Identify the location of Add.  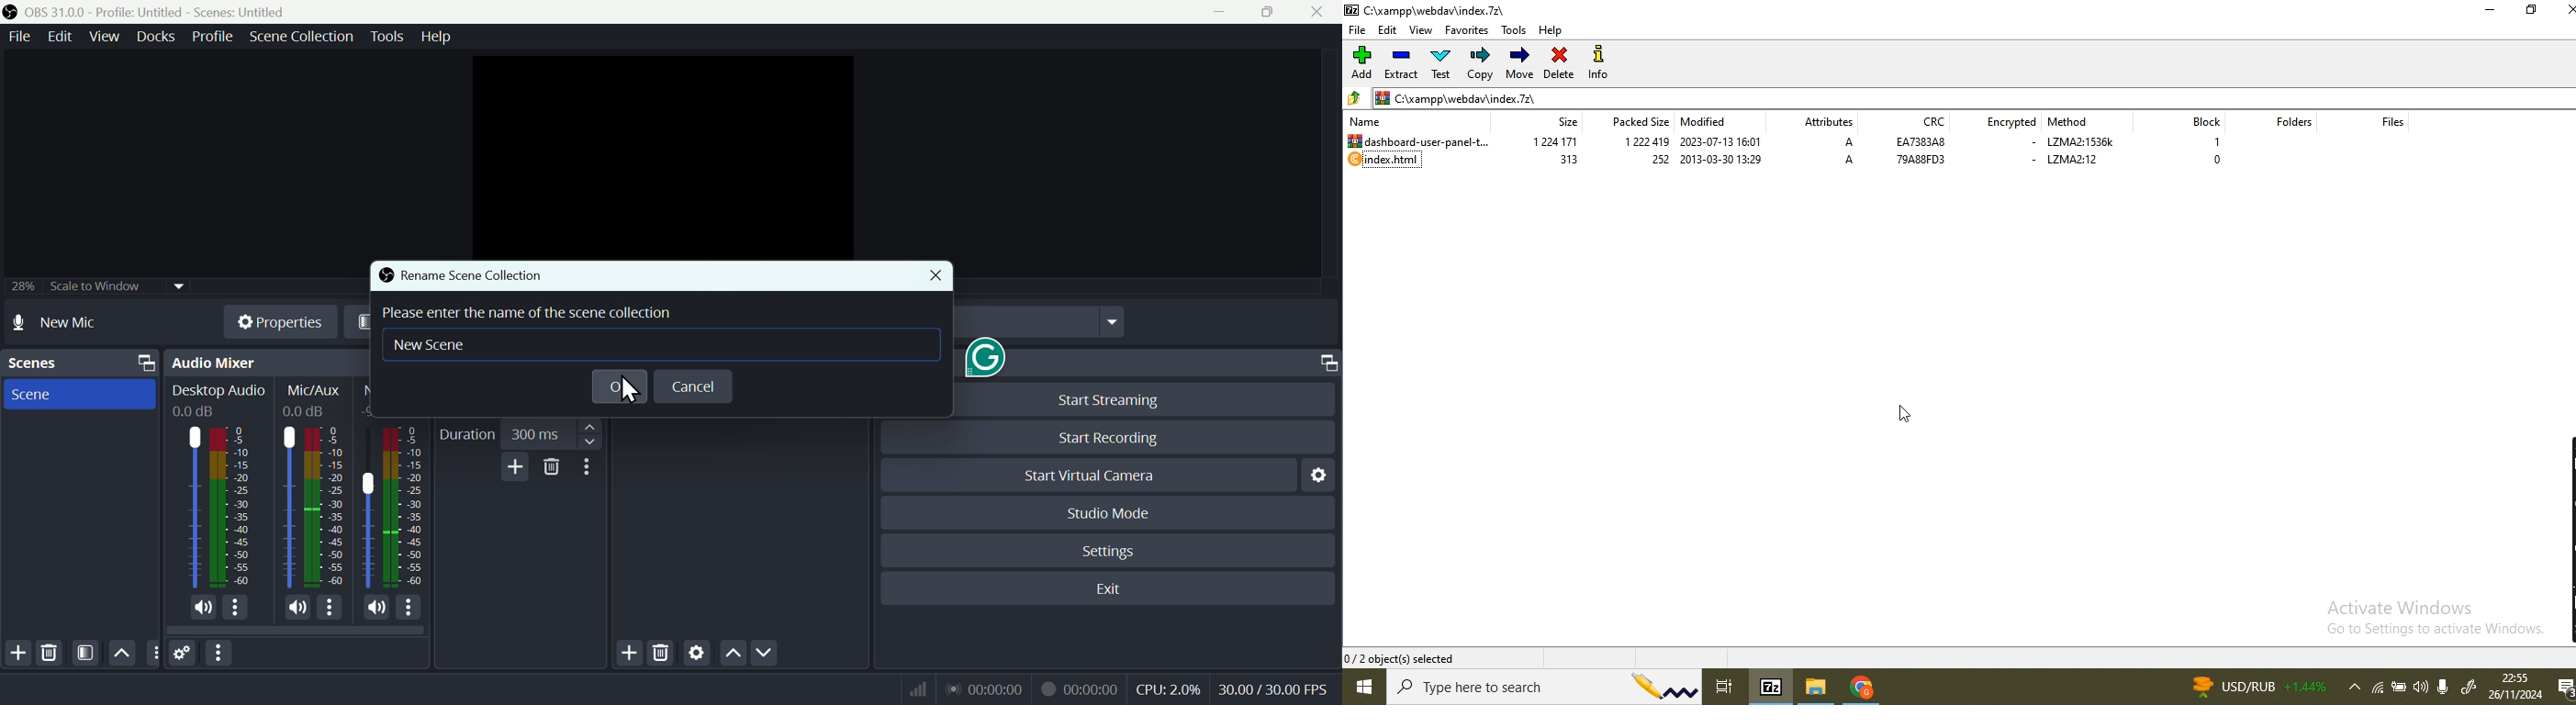
(15, 652).